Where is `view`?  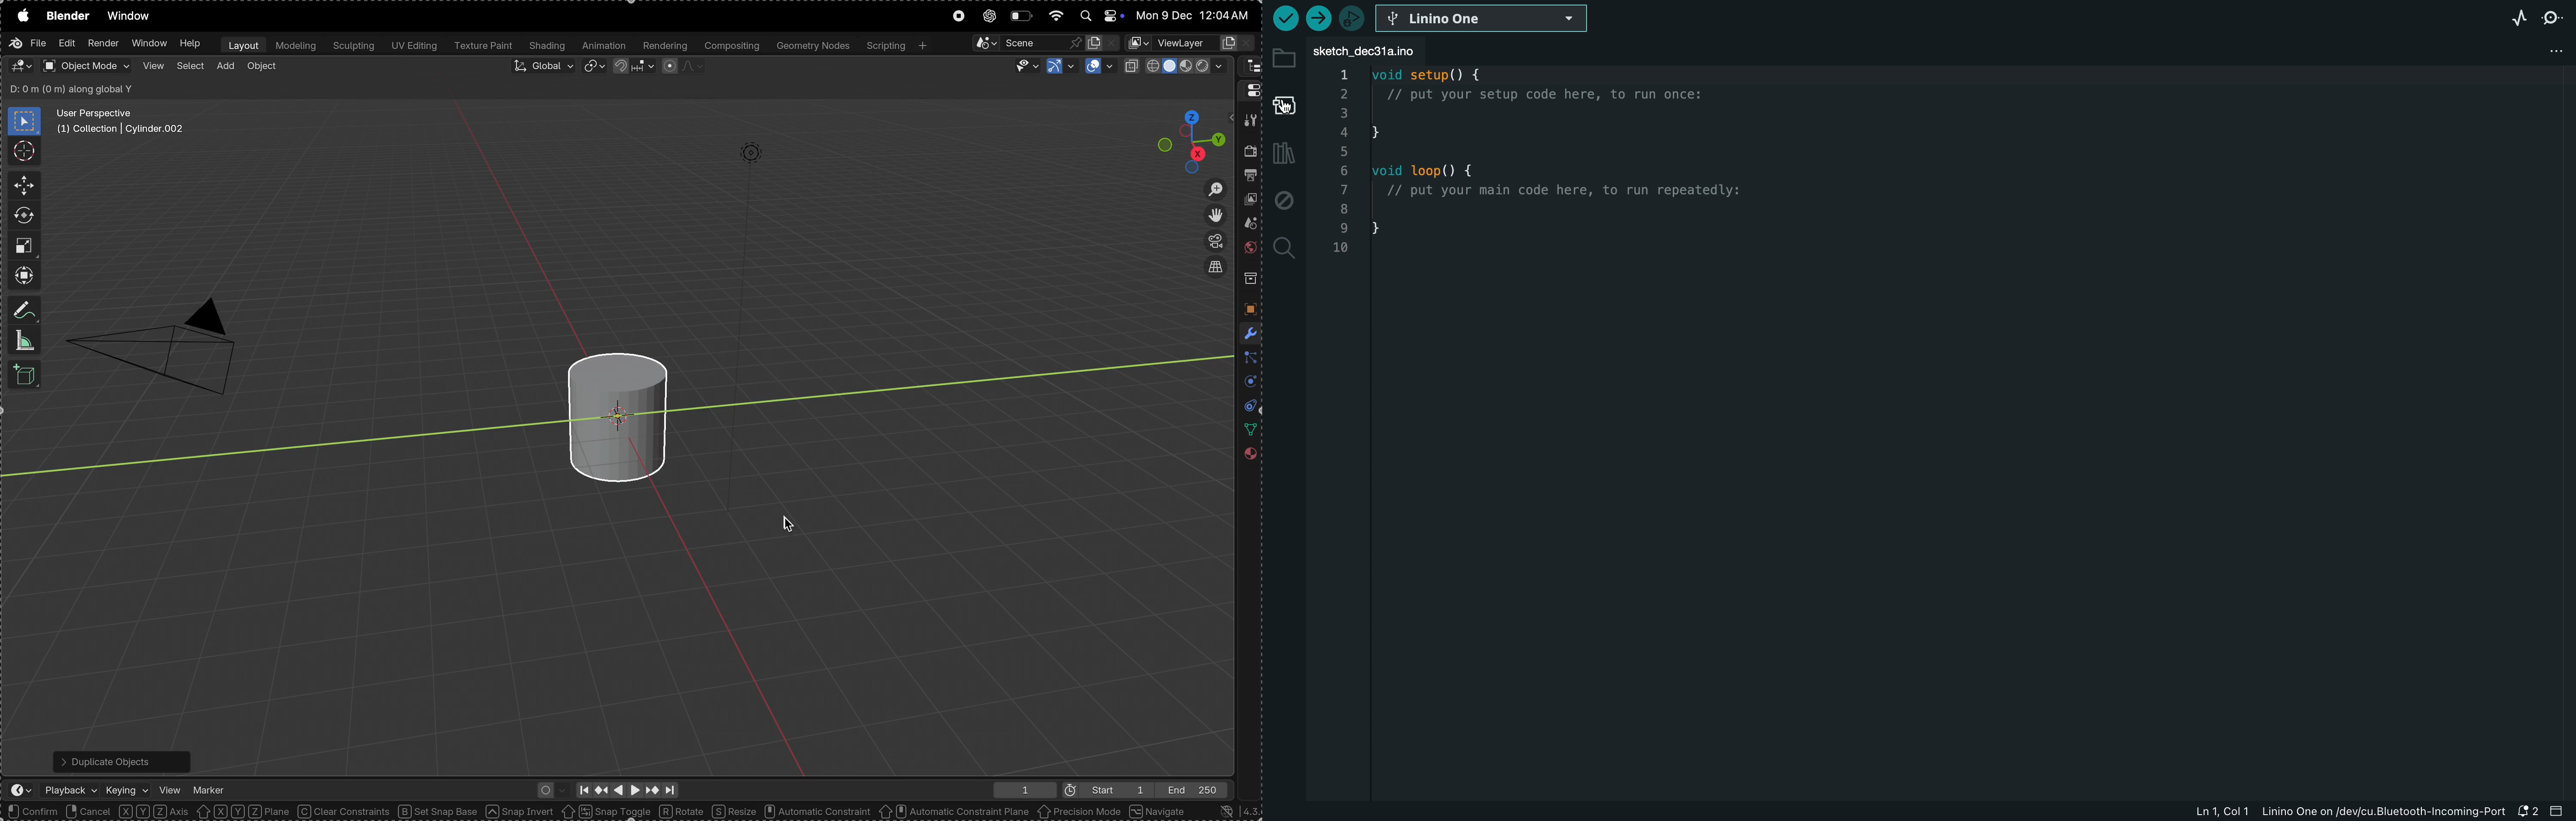 view is located at coordinates (170, 788).